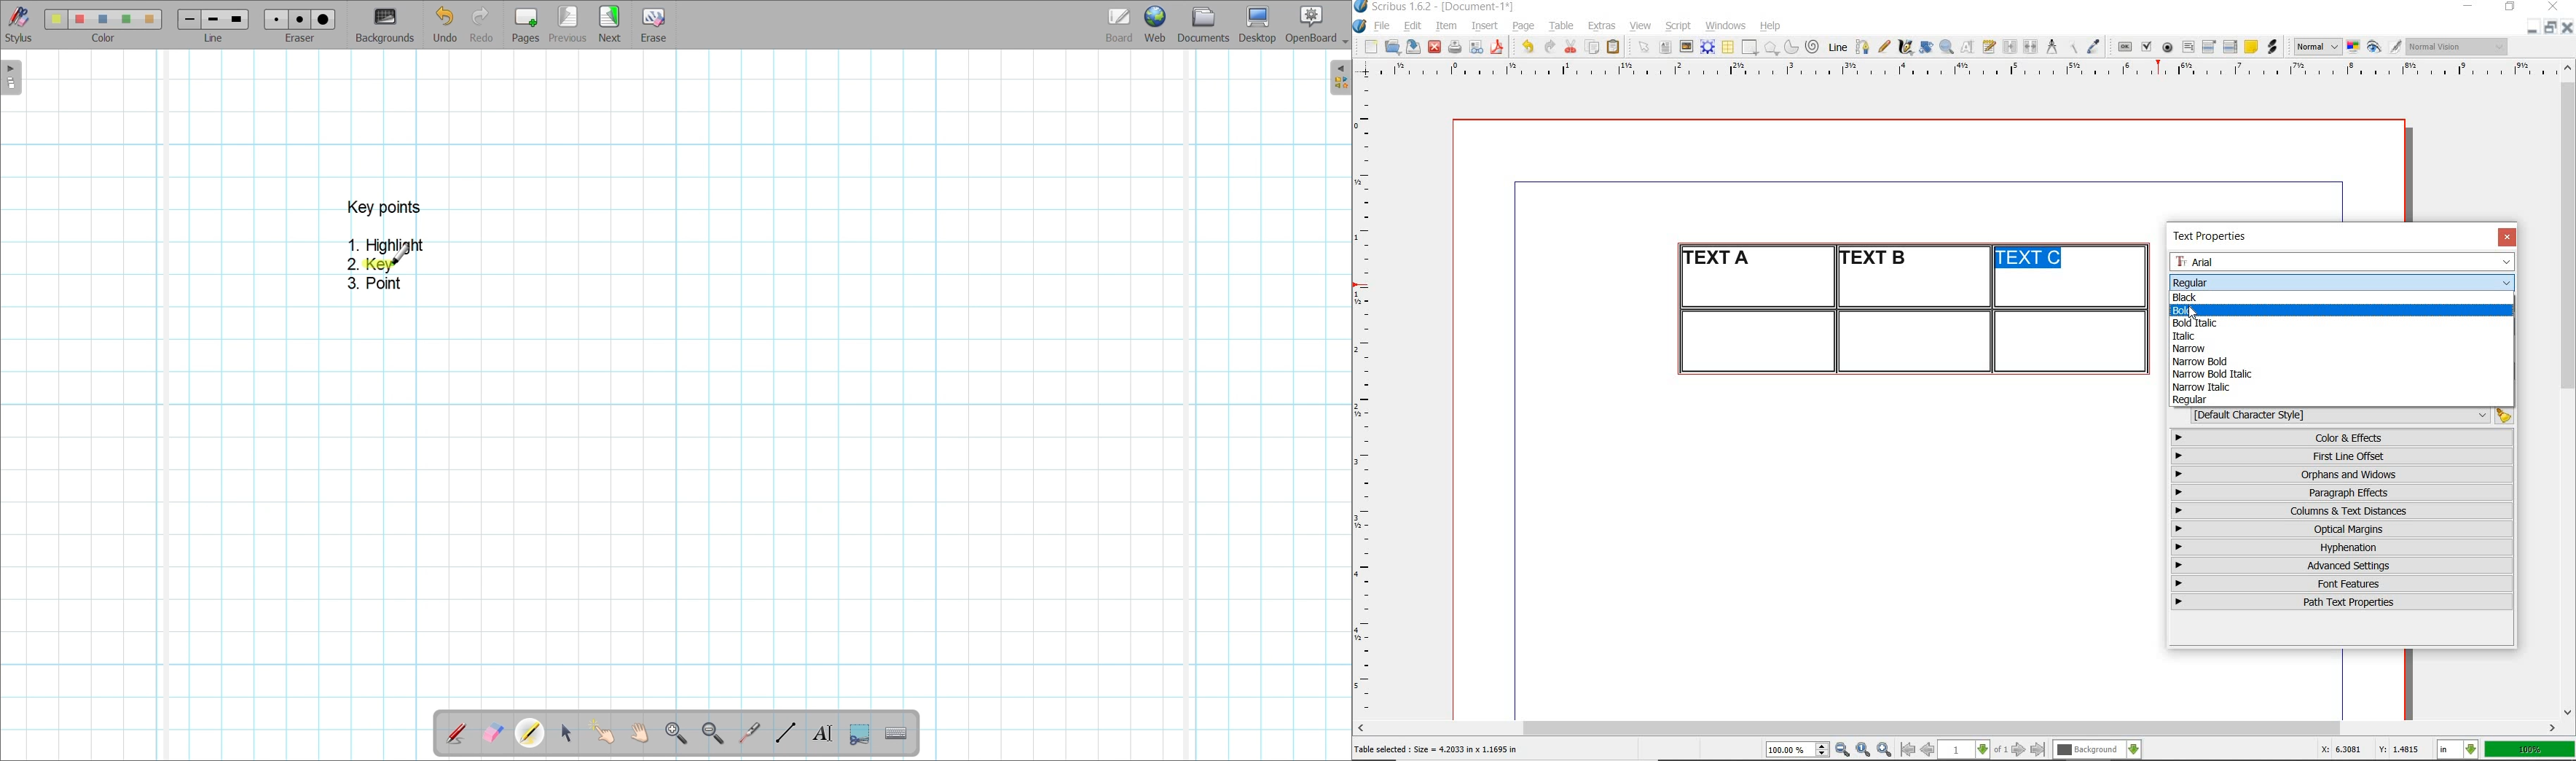  I want to click on select image preview mode, so click(2317, 47).